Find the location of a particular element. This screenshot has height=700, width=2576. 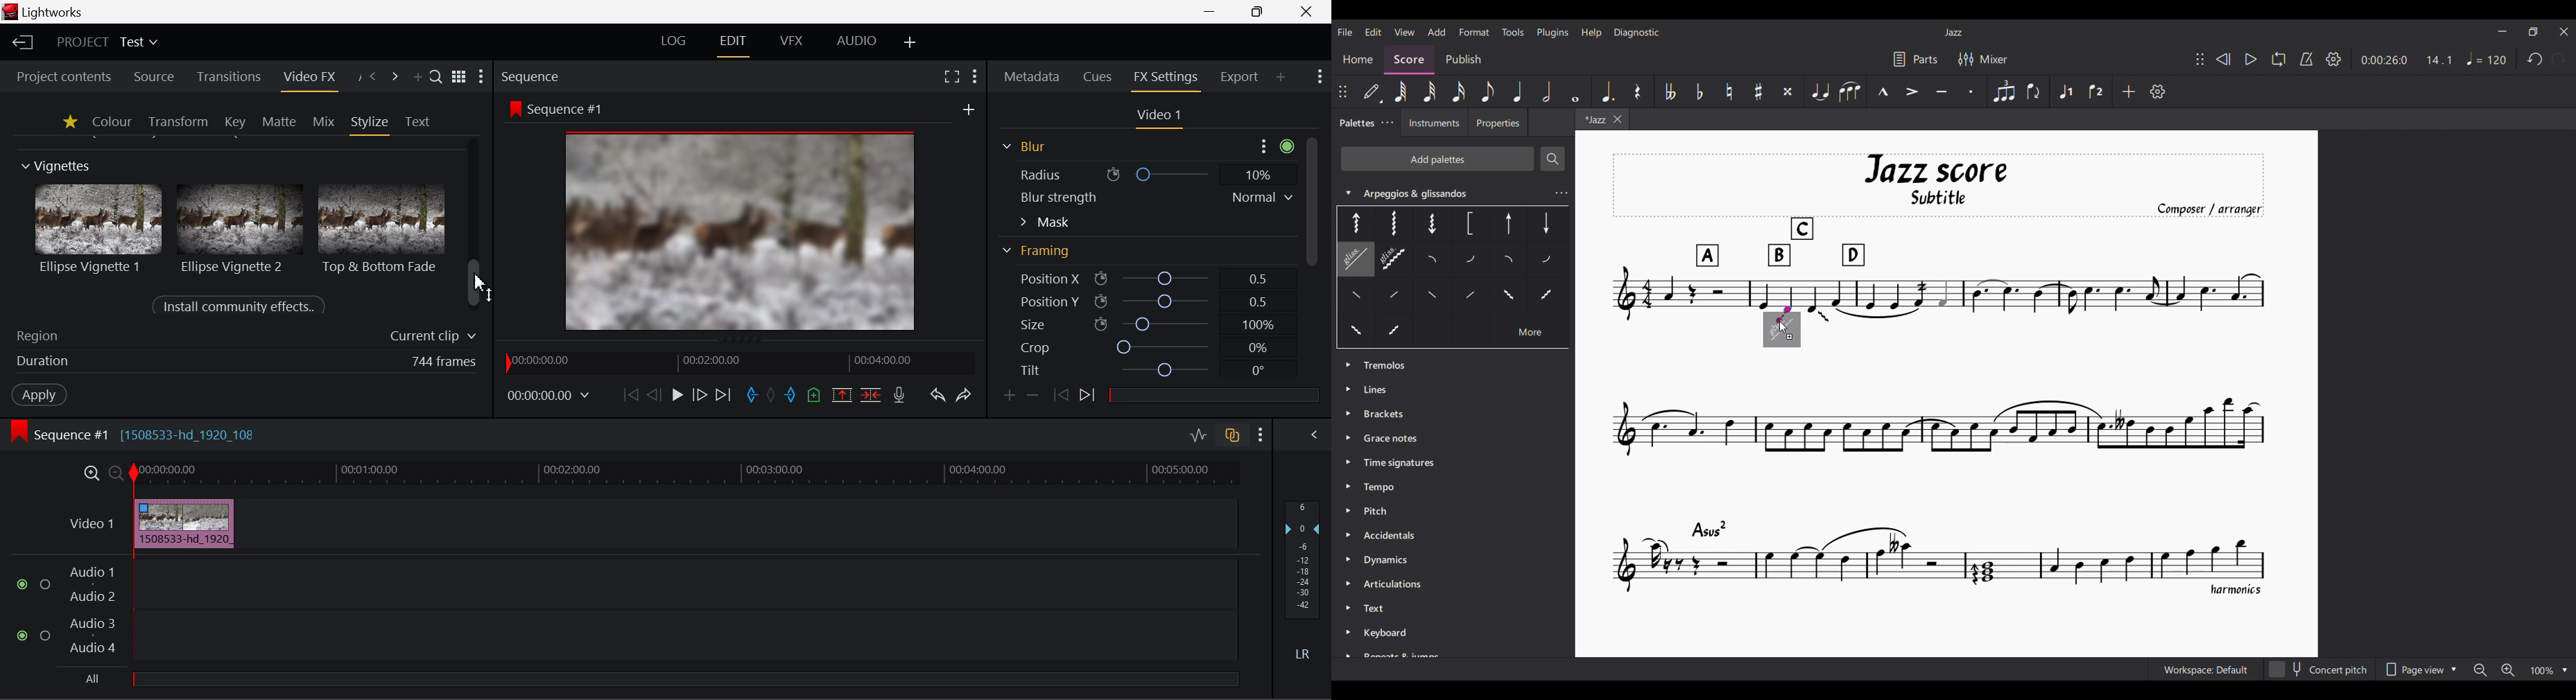

Tempo is located at coordinates (2487, 58).